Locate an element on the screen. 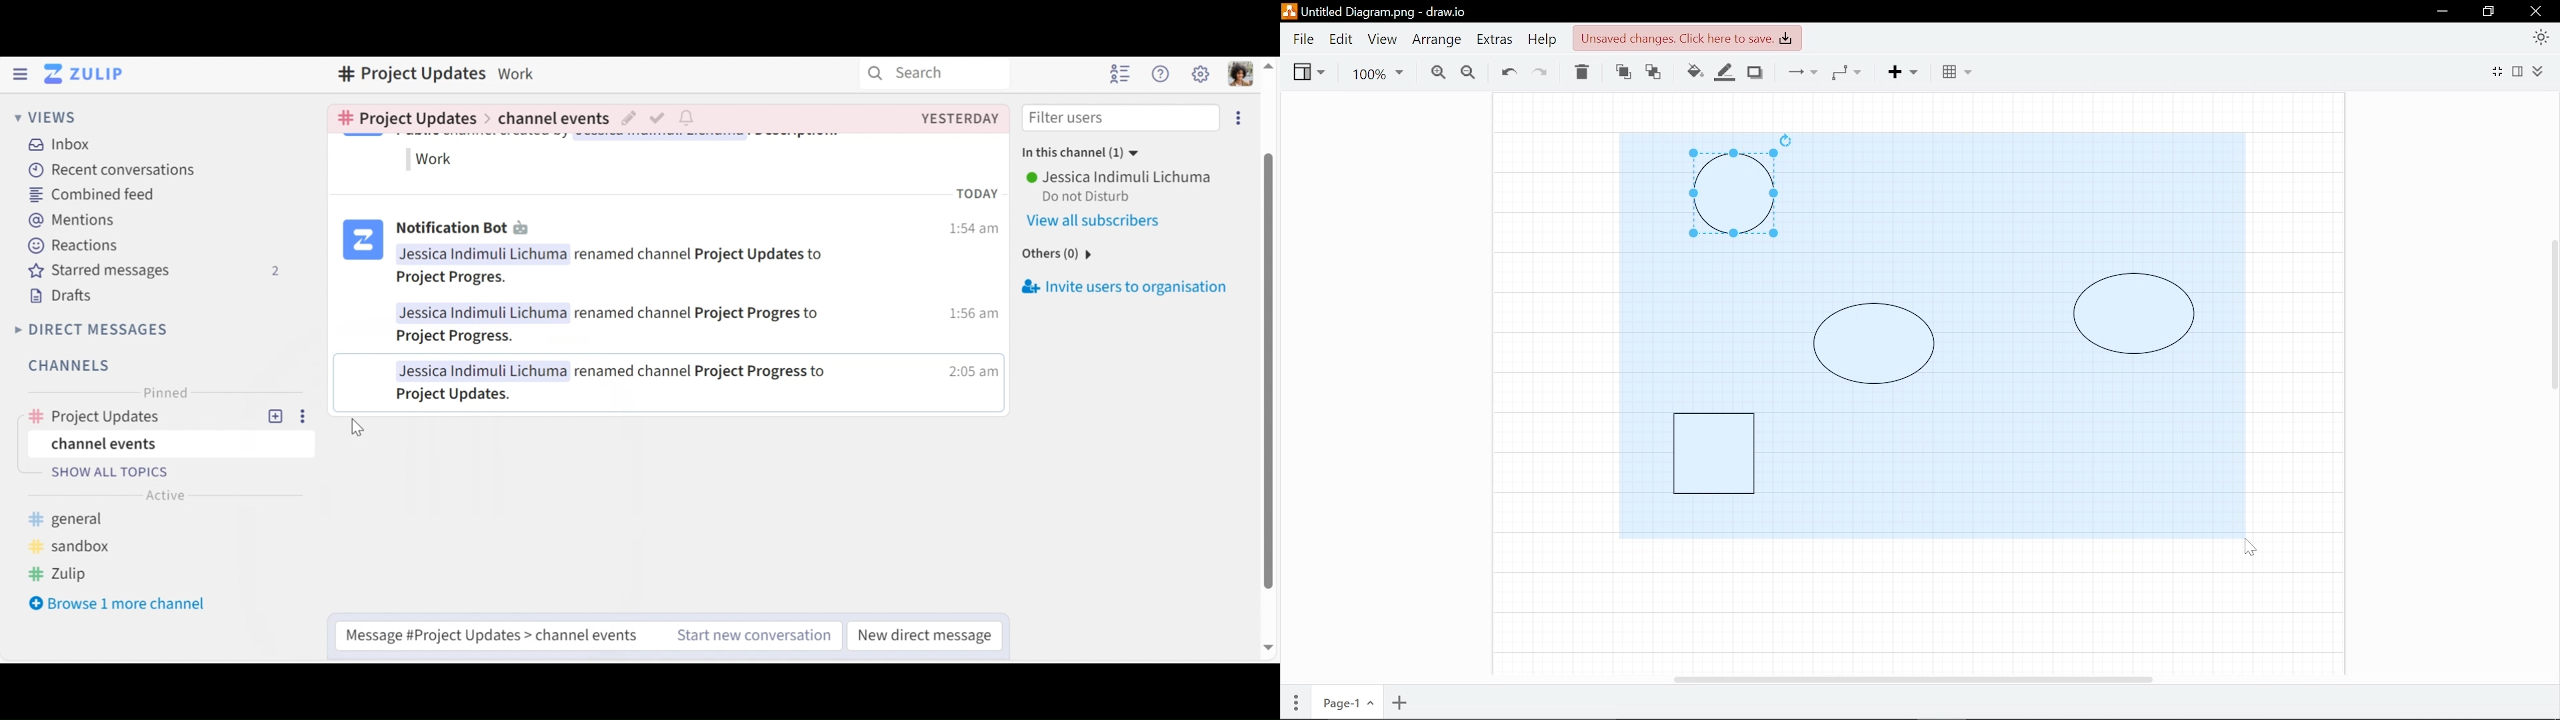 The height and width of the screenshot is (728, 2576). Redo is located at coordinates (1544, 72).